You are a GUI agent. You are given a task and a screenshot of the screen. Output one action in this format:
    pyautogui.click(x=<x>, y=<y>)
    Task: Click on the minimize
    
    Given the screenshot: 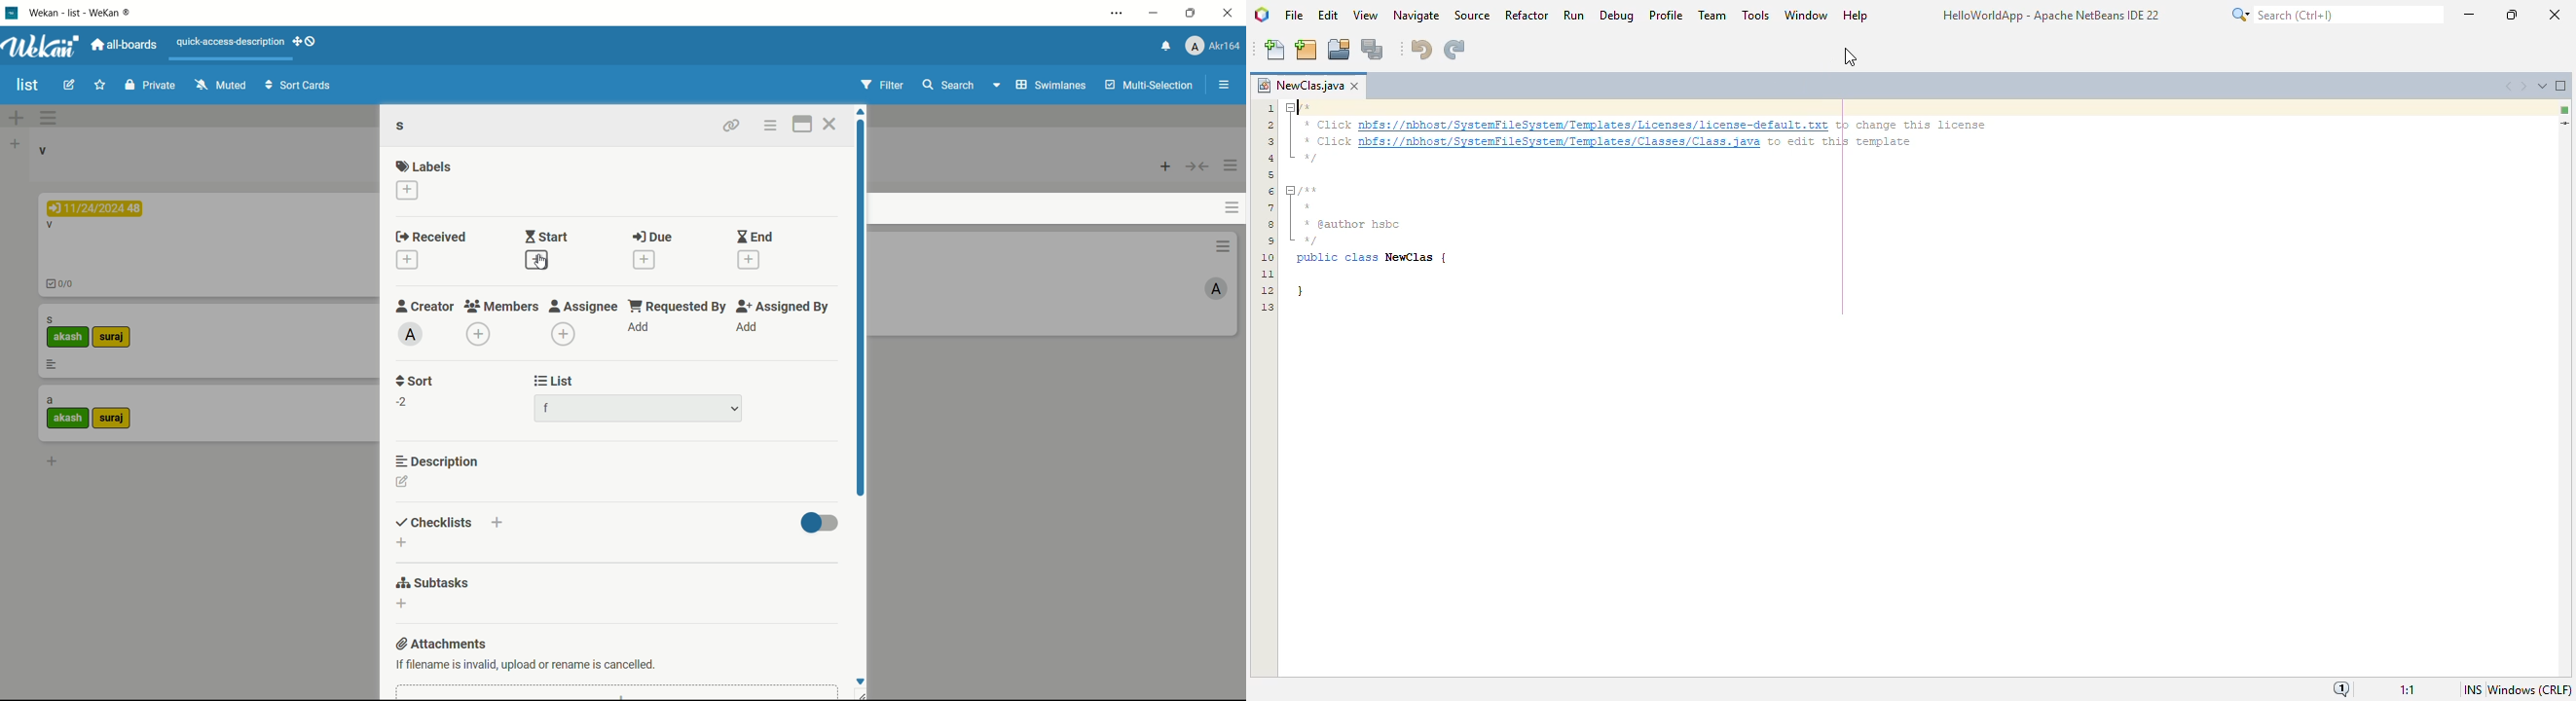 What is the action you would take?
    pyautogui.click(x=1154, y=14)
    